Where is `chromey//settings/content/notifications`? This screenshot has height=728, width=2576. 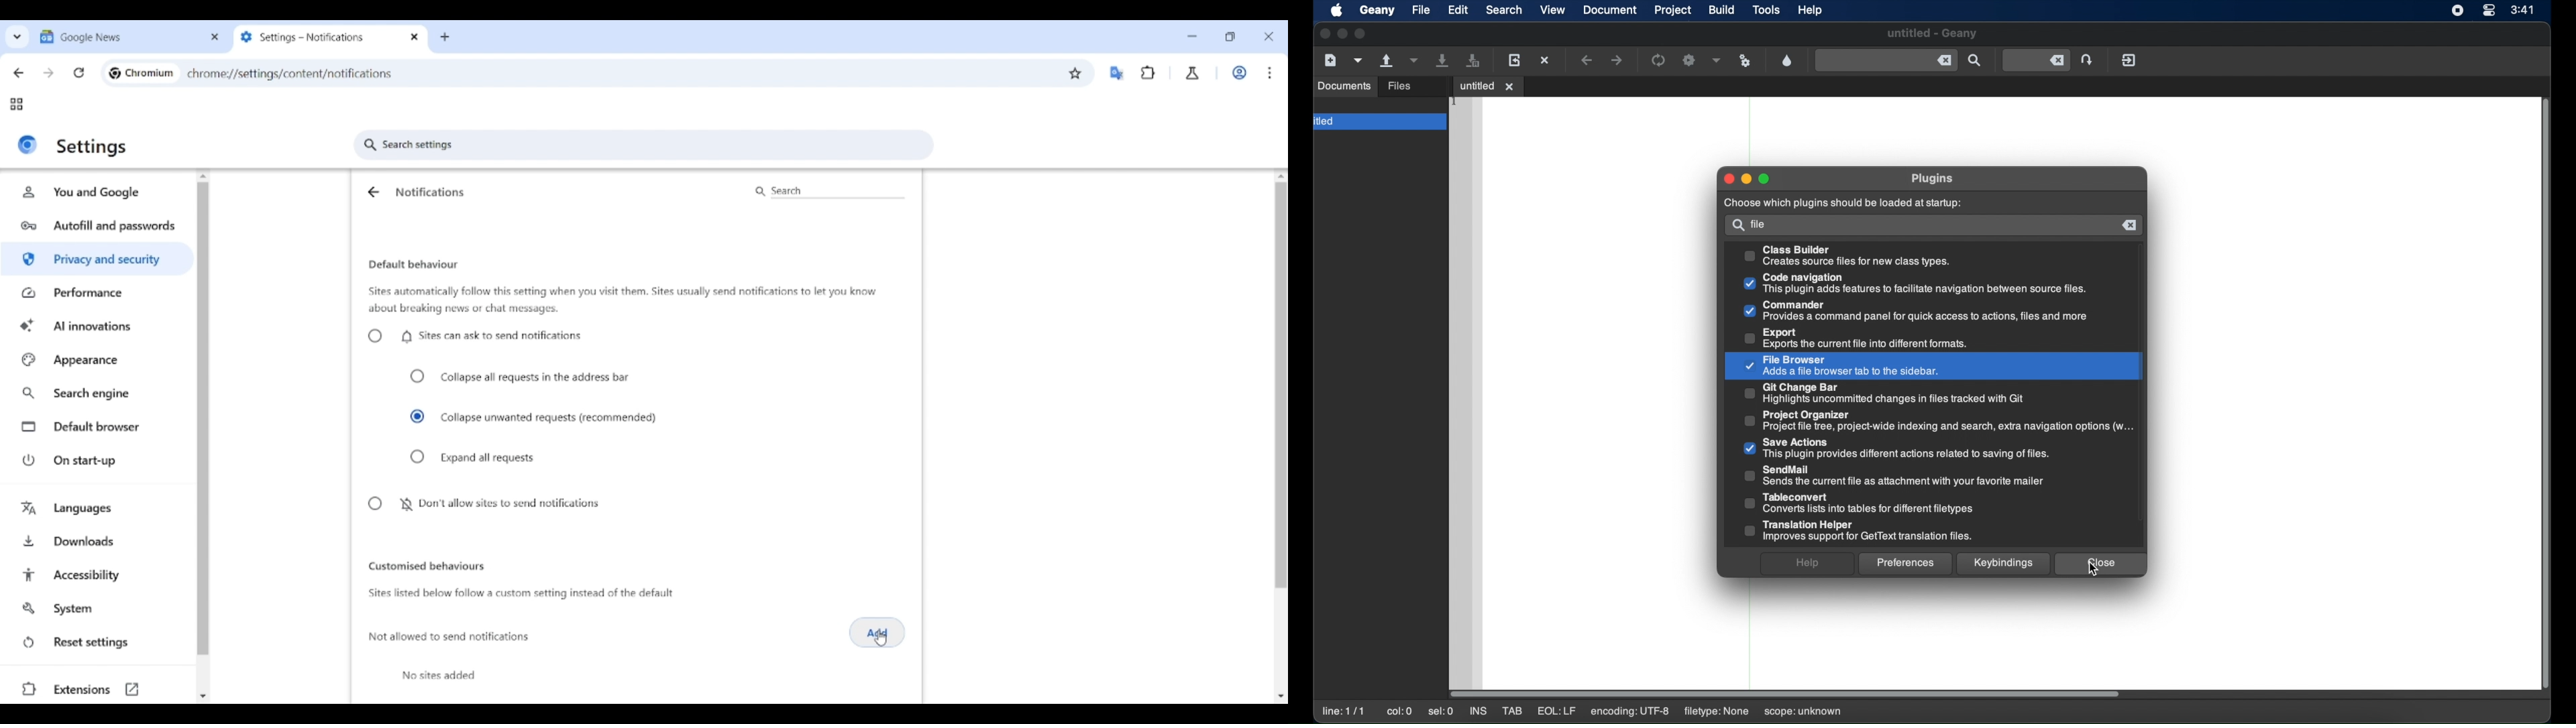
chromey//settings/content/notifications is located at coordinates (290, 72).